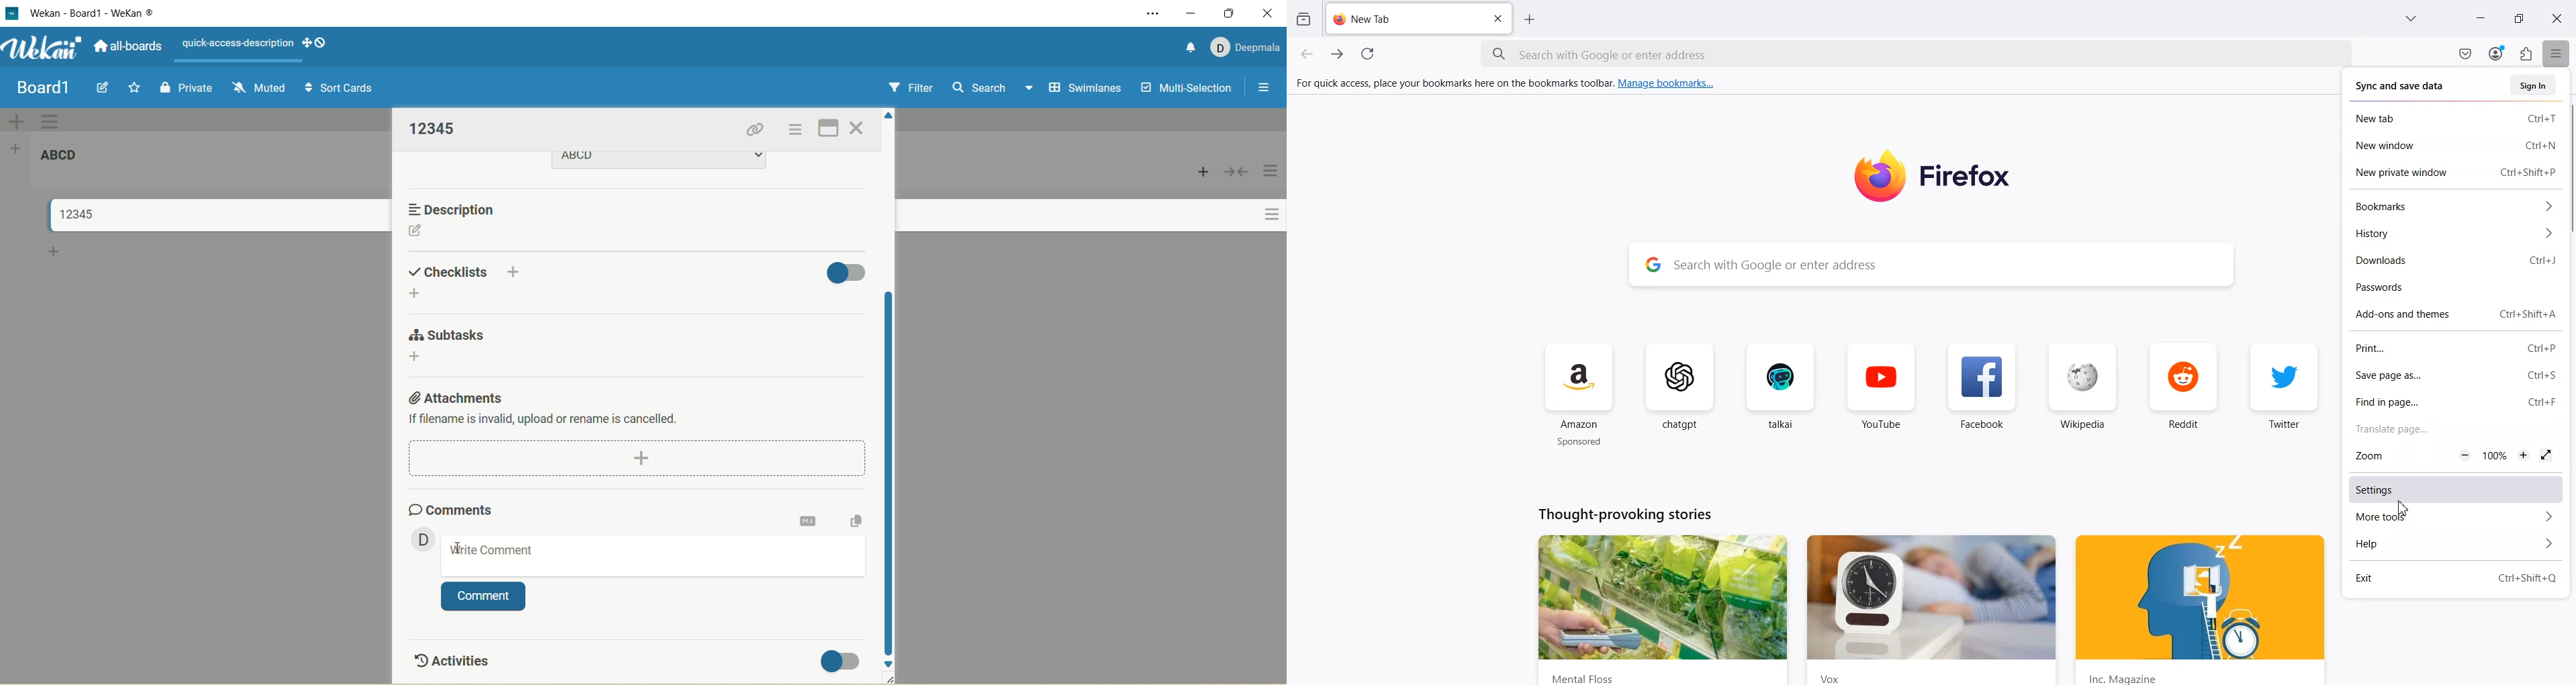  Describe the element at coordinates (44, 50) in the screenshot. I see `wekan` at that location.